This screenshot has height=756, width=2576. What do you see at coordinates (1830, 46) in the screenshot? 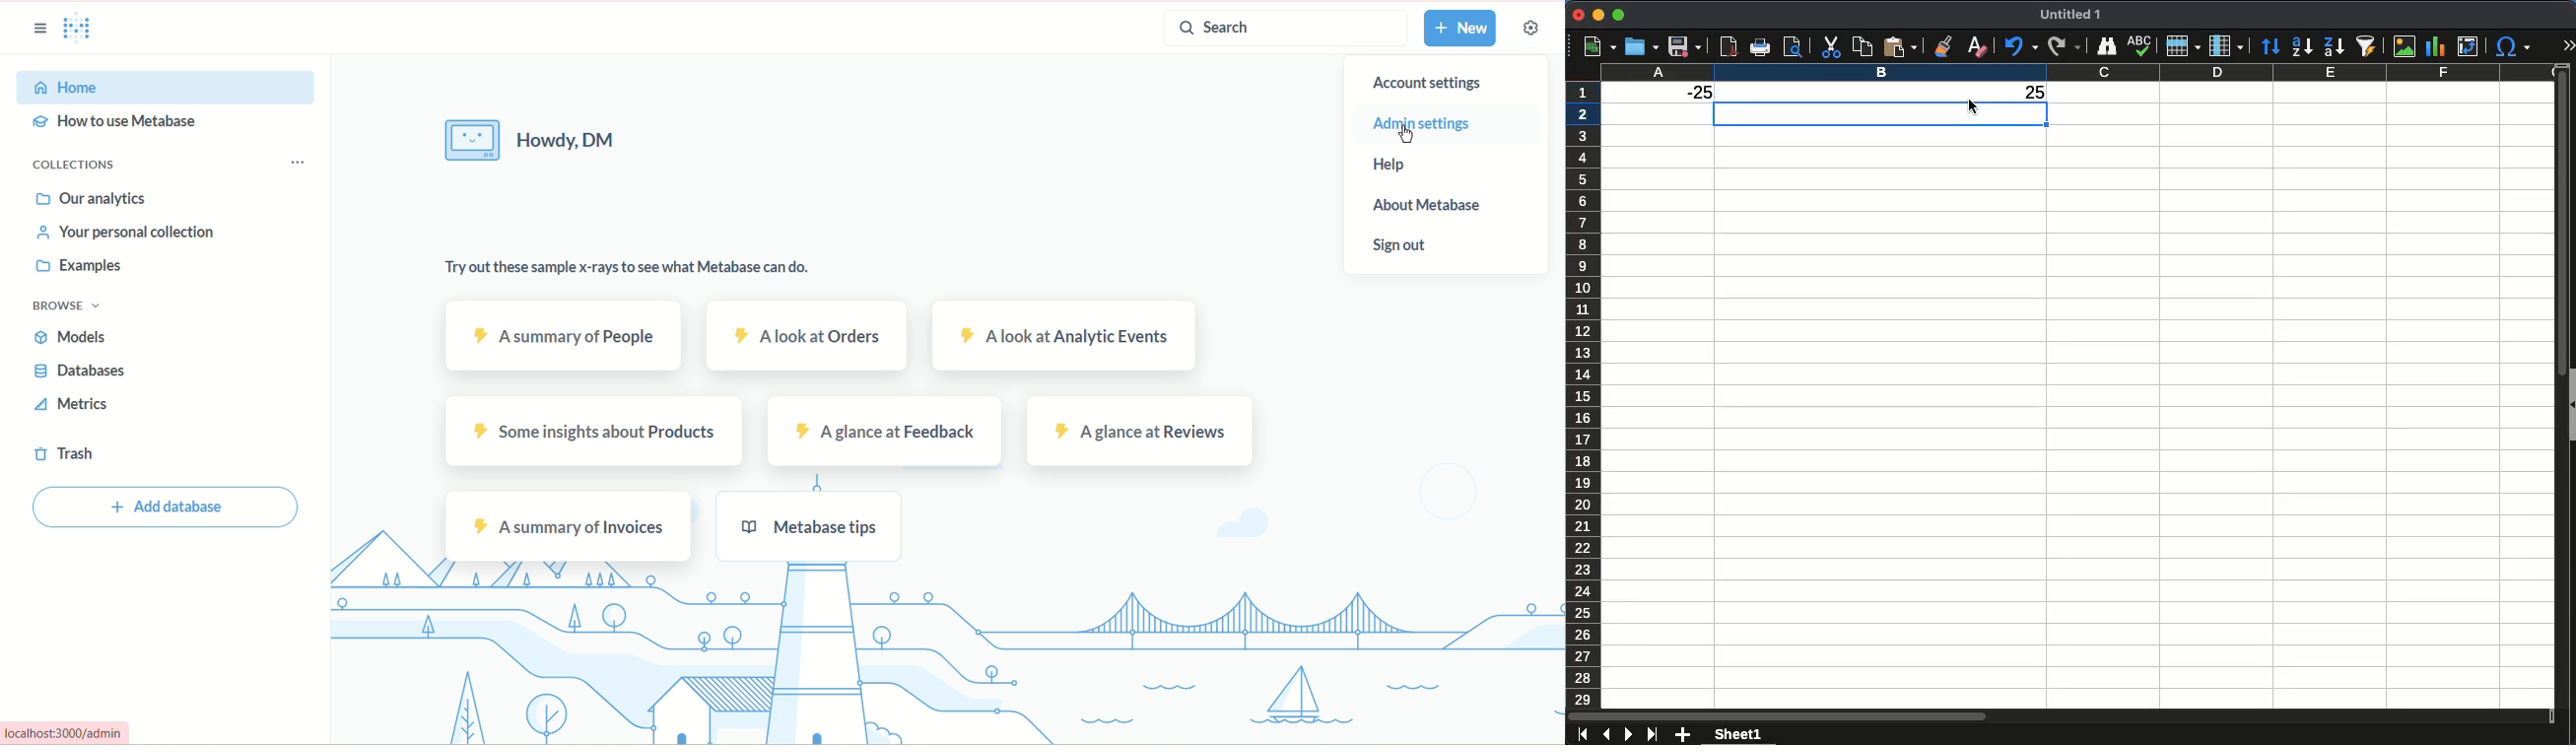
I see `cut` at bounding box center [1830, 46].